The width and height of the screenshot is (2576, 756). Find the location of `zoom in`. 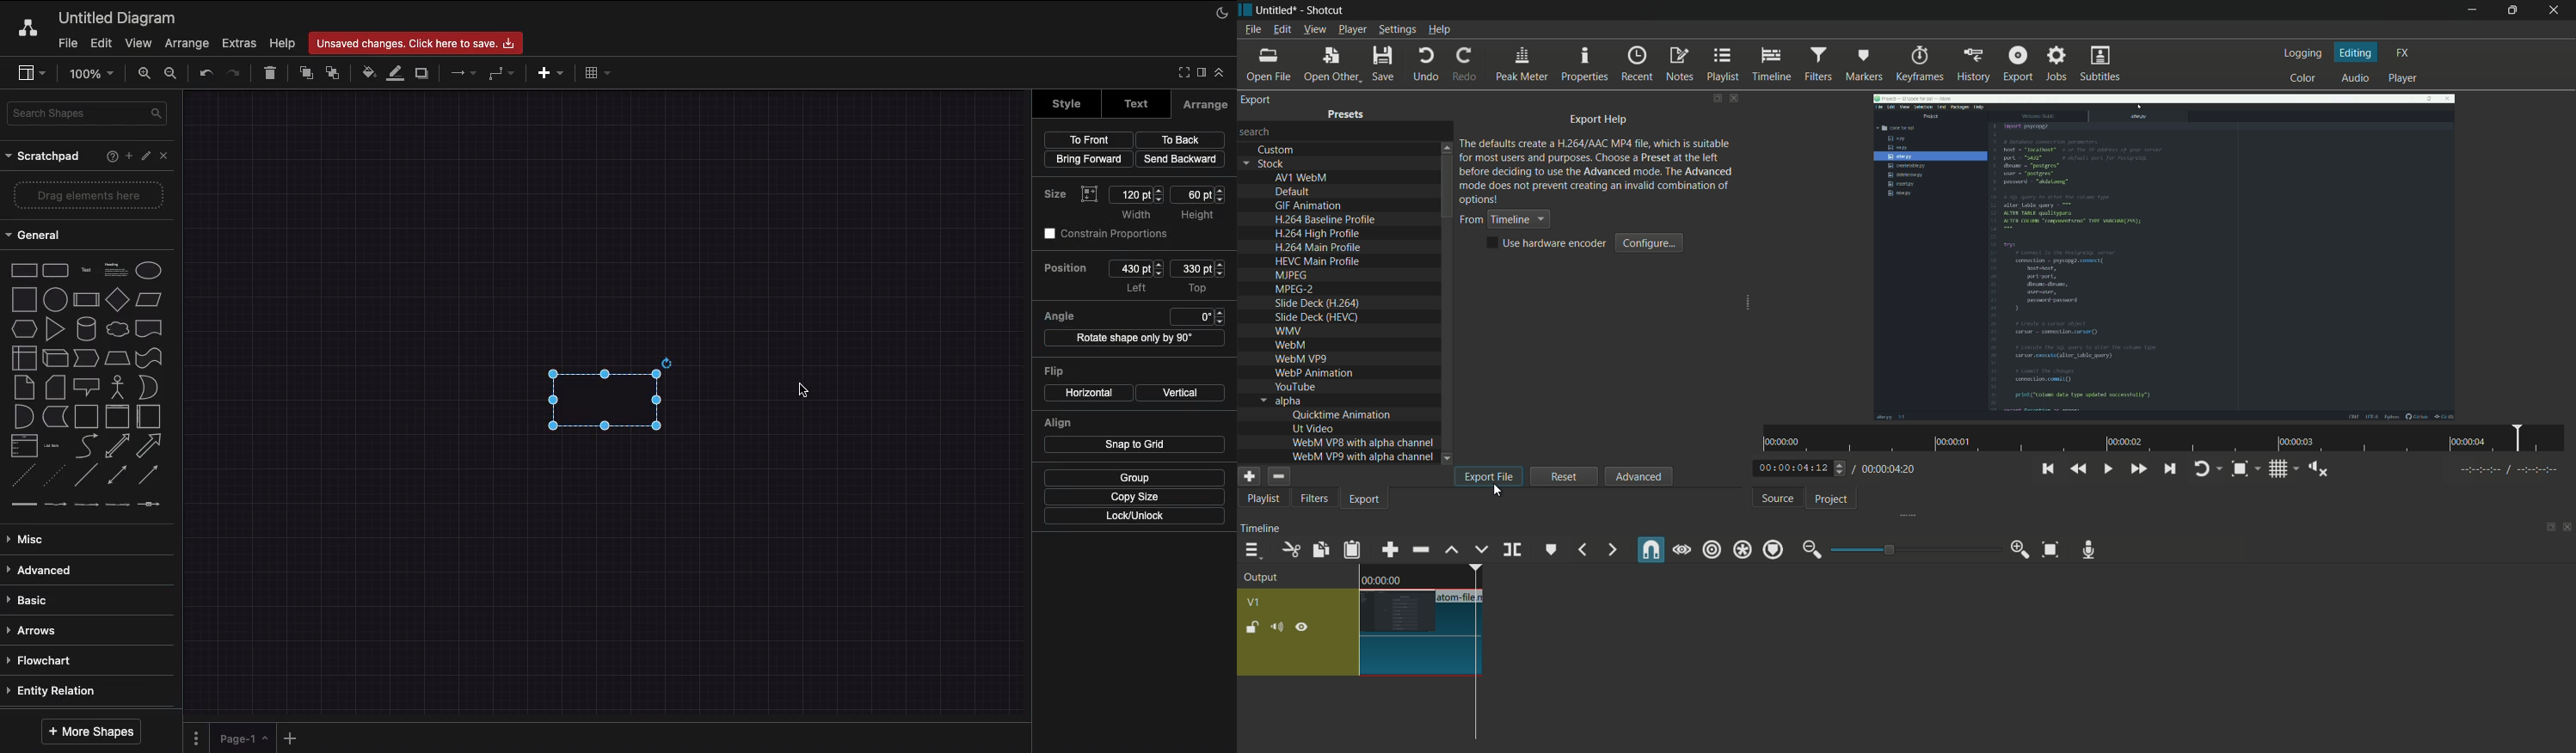

zoom in is located at coordinates (2020, 550).